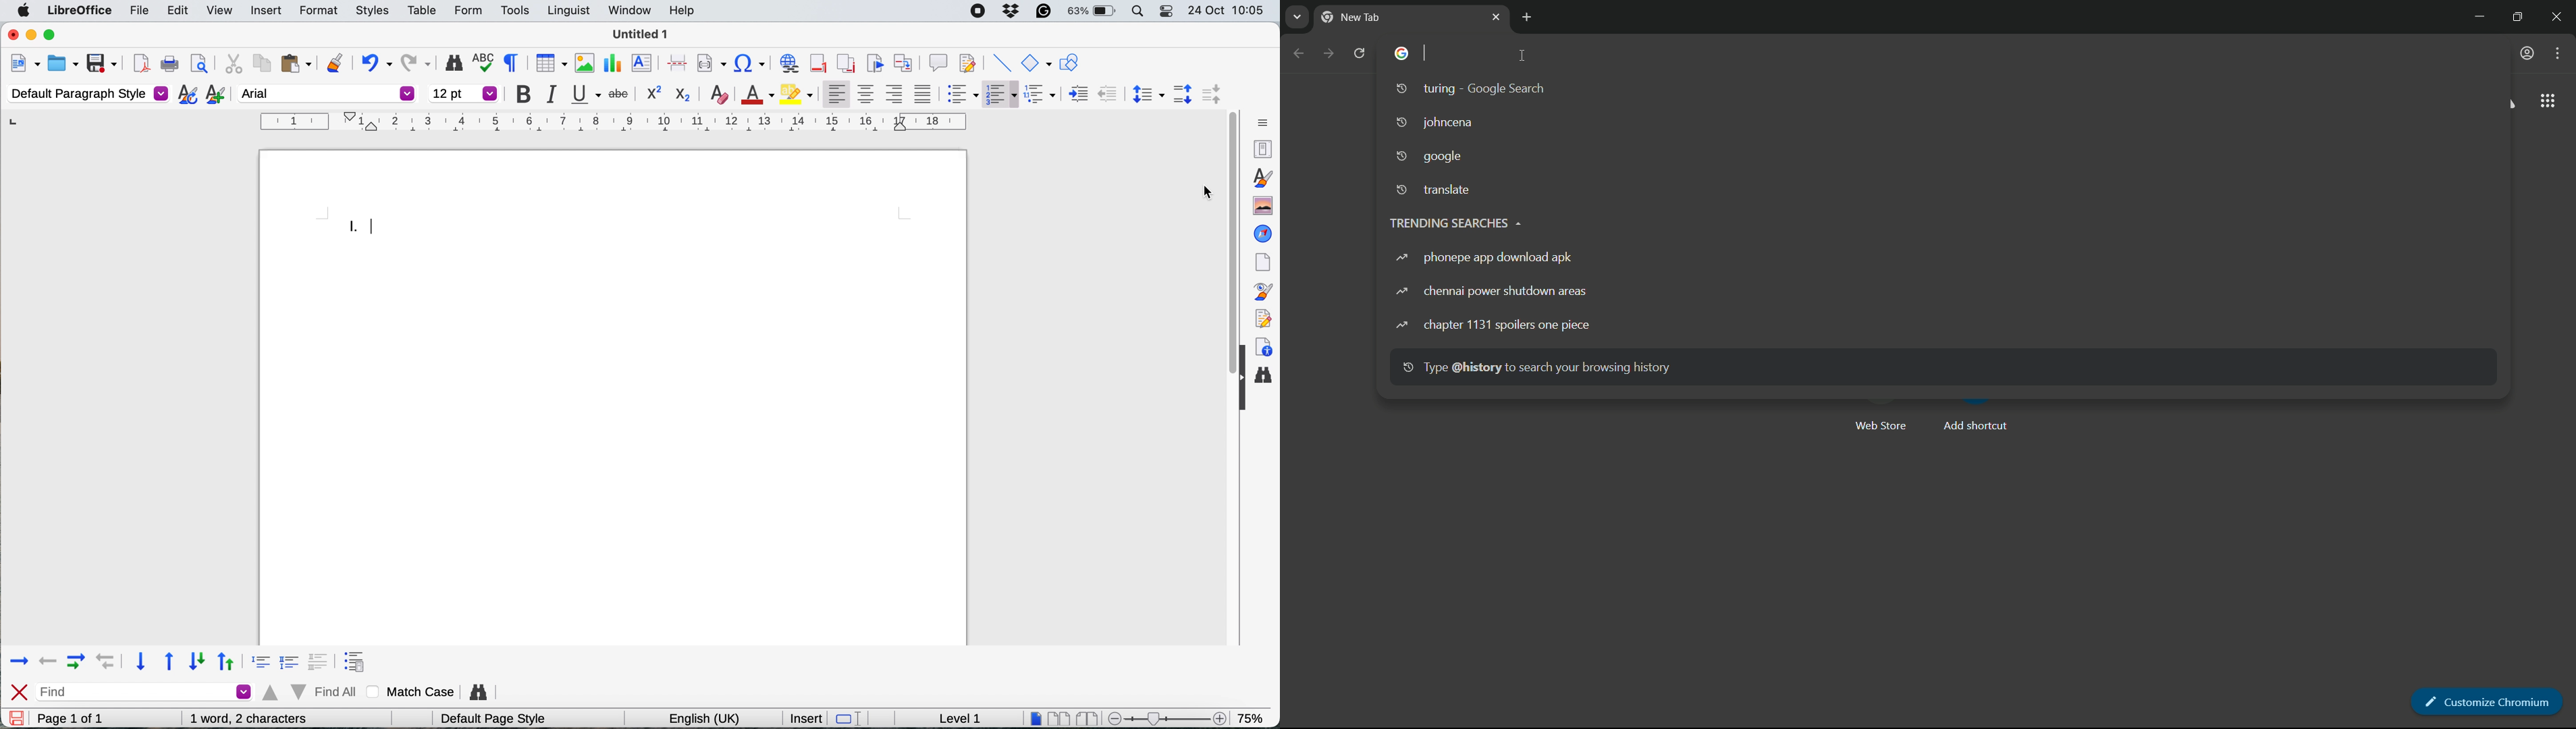 The width and height of the screenshot is (2576, 756). What do you see at coordinates (16, 718) in the screenshot?
I see `save` at bounding box center [16, 718].